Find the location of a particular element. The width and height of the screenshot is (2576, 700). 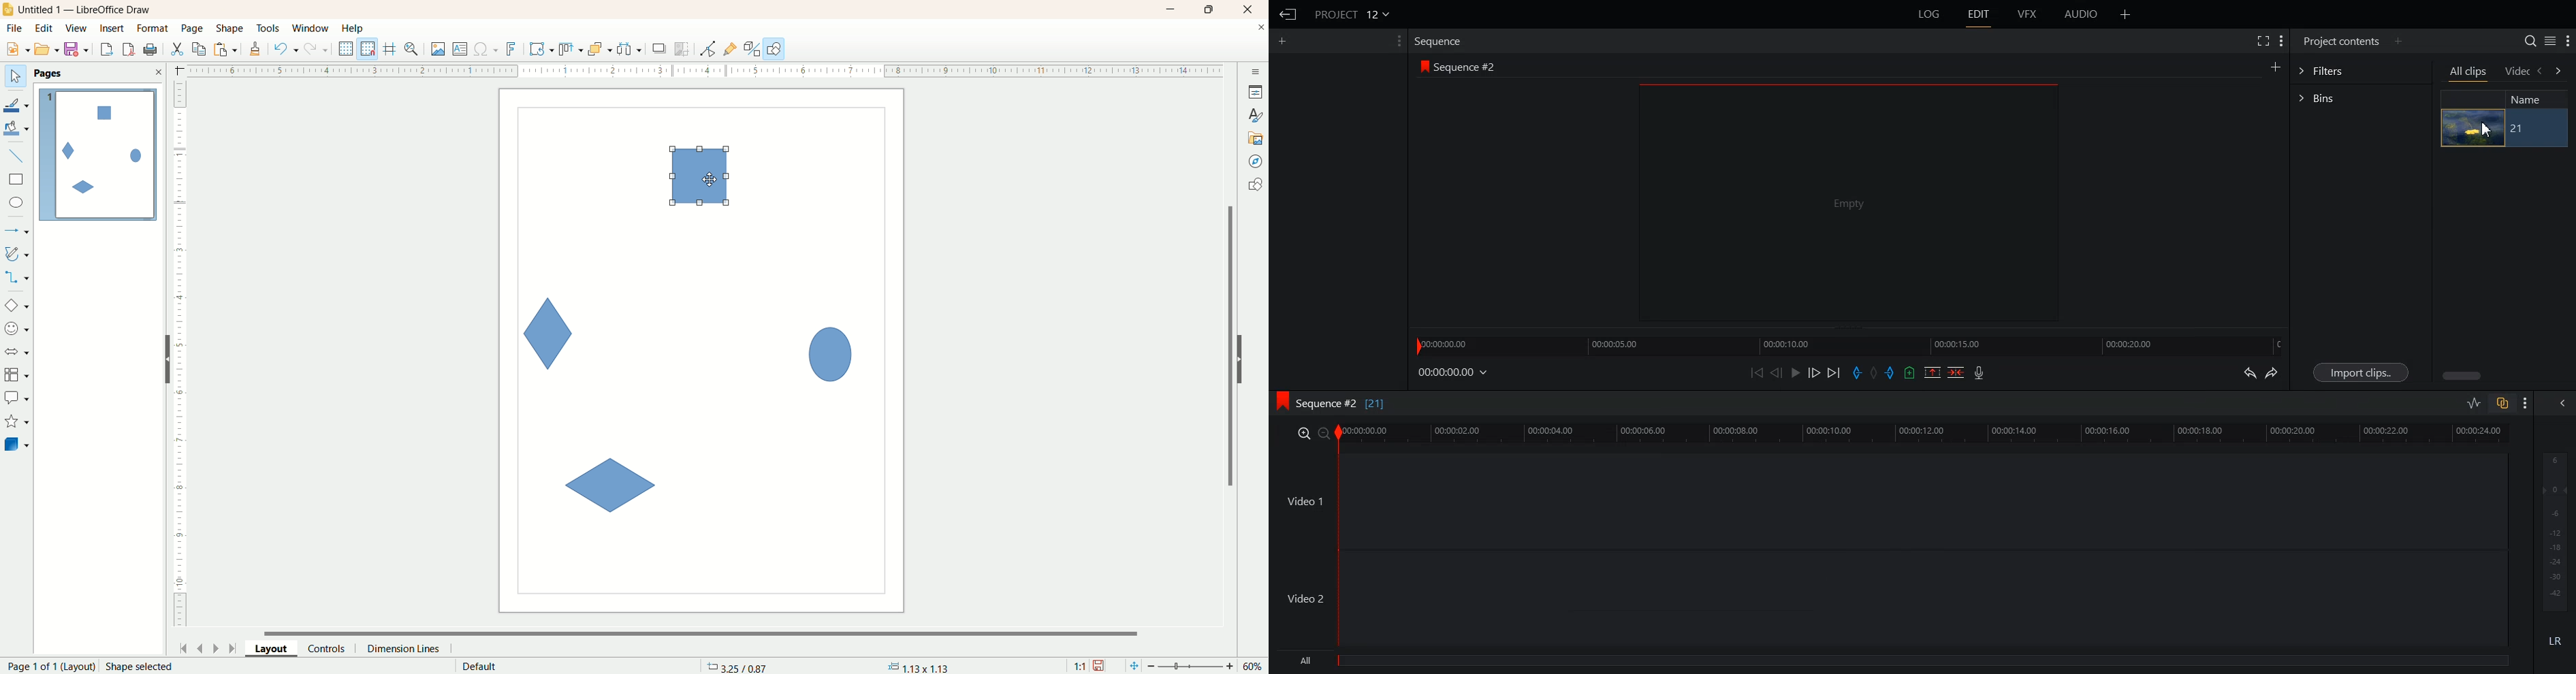

first page is located at coordinates (181, 646).